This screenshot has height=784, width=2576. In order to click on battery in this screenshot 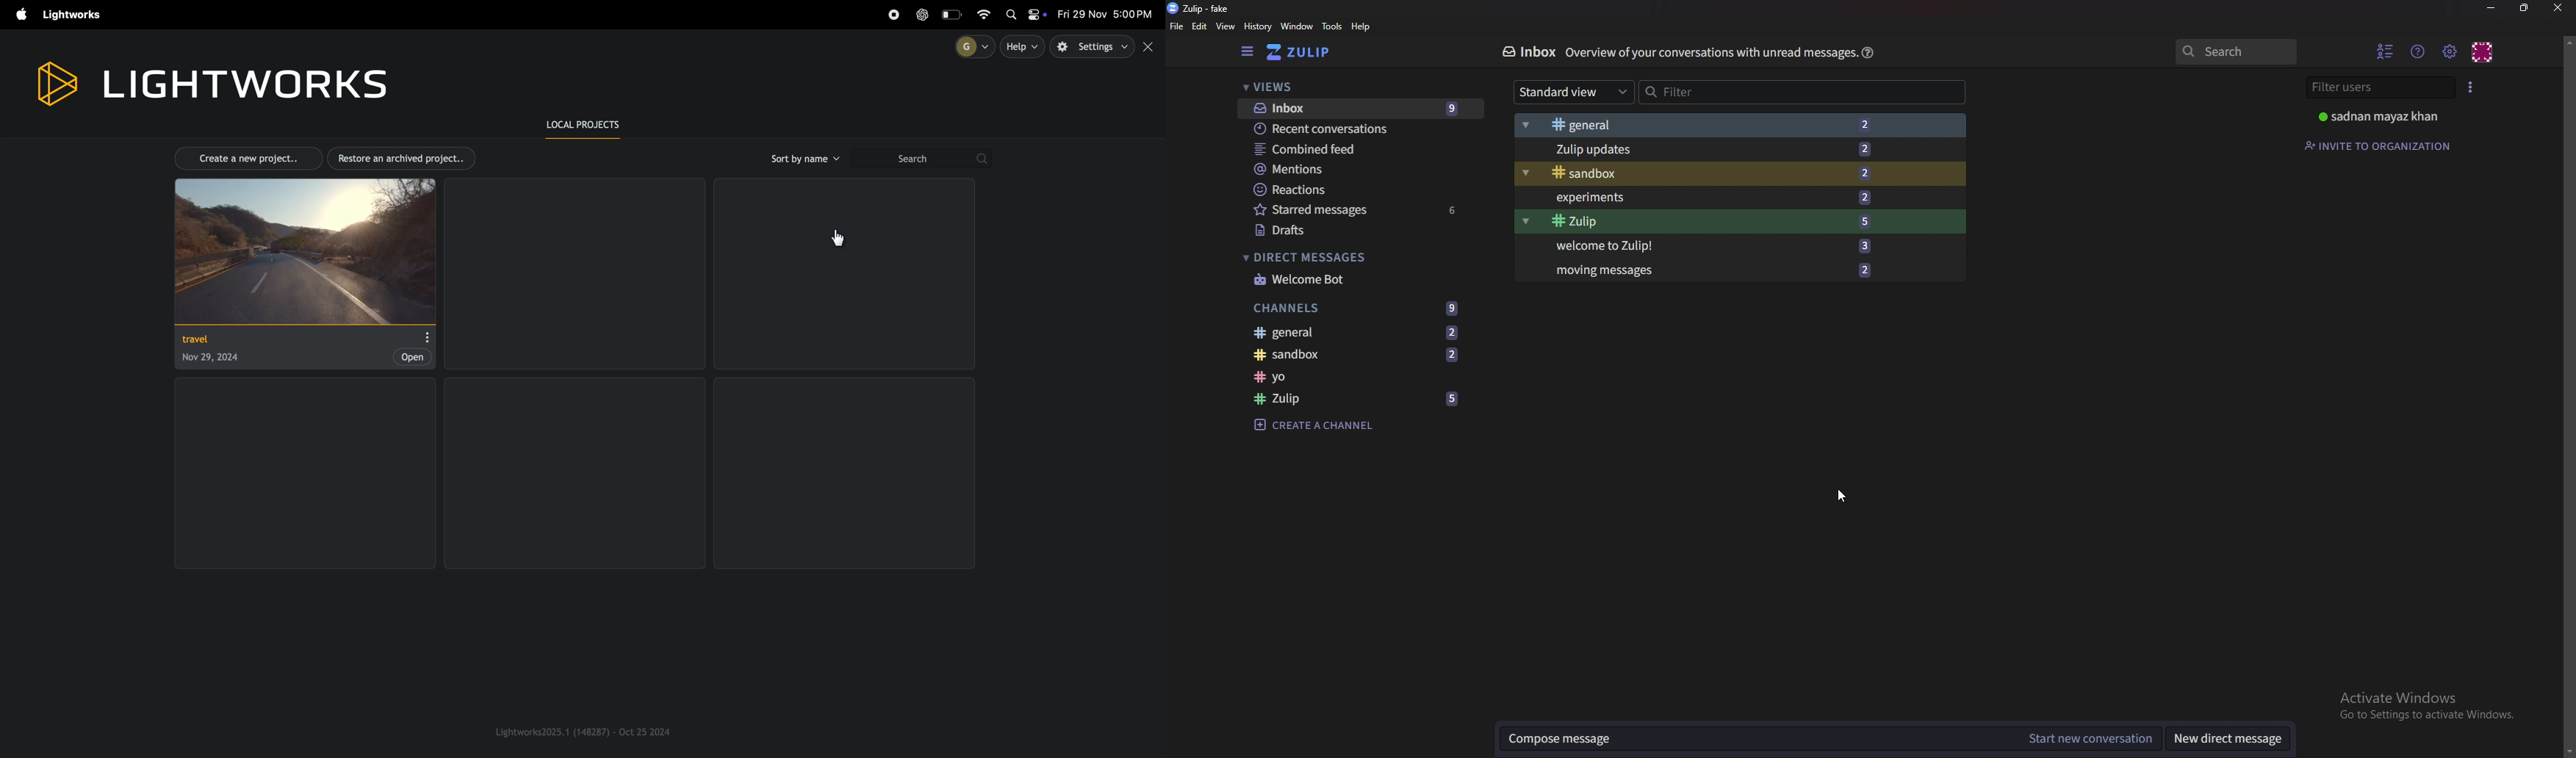, I will do `click(953, 14)`.